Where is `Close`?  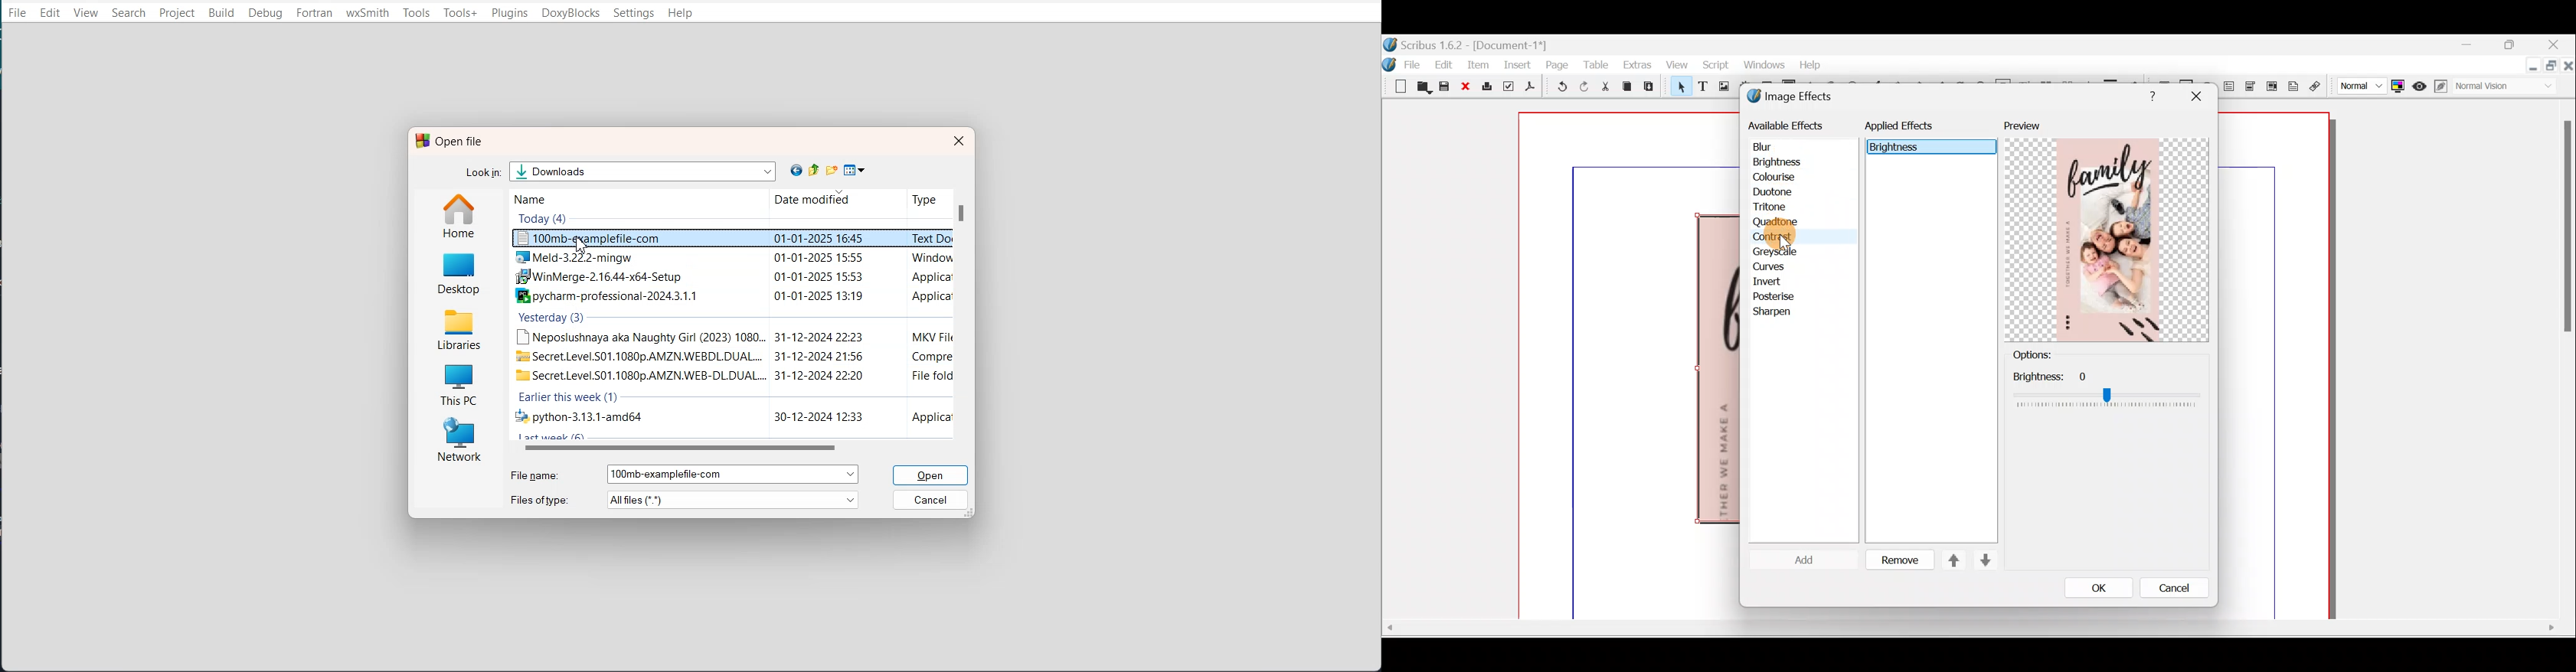
Close is located at coordinates (956, 140).